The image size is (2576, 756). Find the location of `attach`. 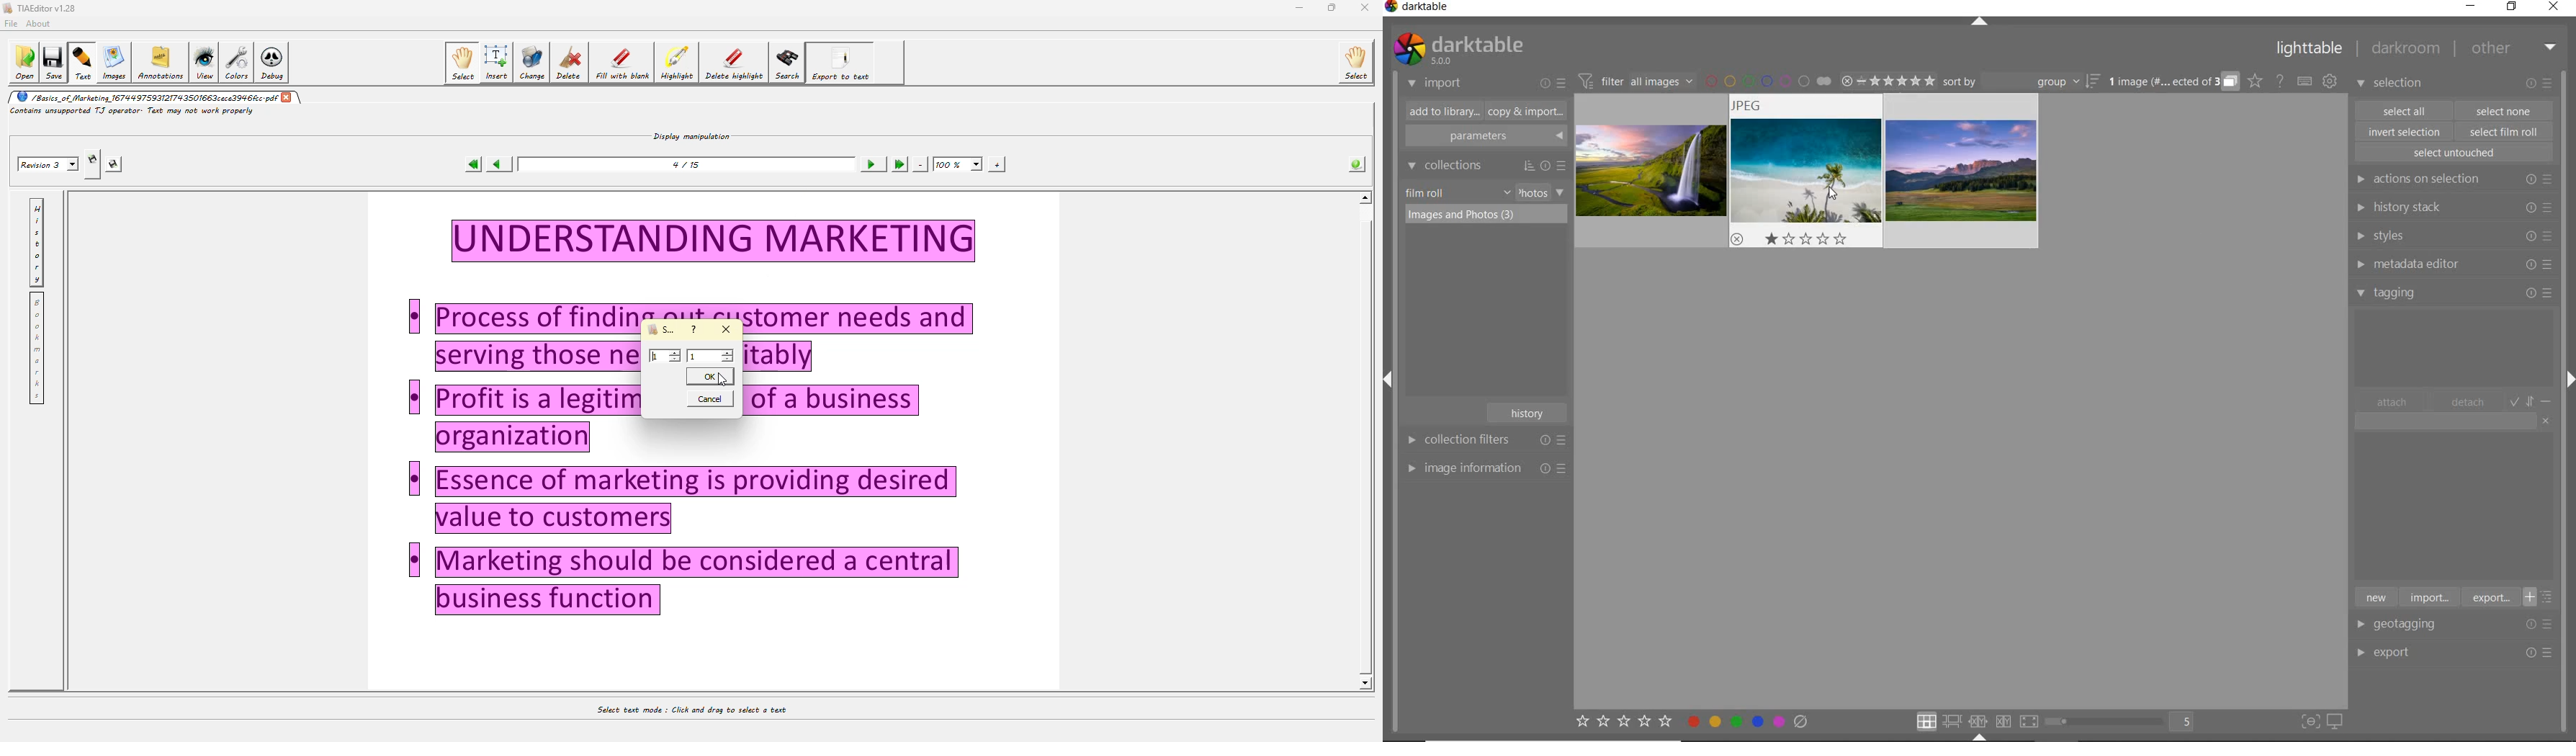

attach is located at coordinates (2392, 402).